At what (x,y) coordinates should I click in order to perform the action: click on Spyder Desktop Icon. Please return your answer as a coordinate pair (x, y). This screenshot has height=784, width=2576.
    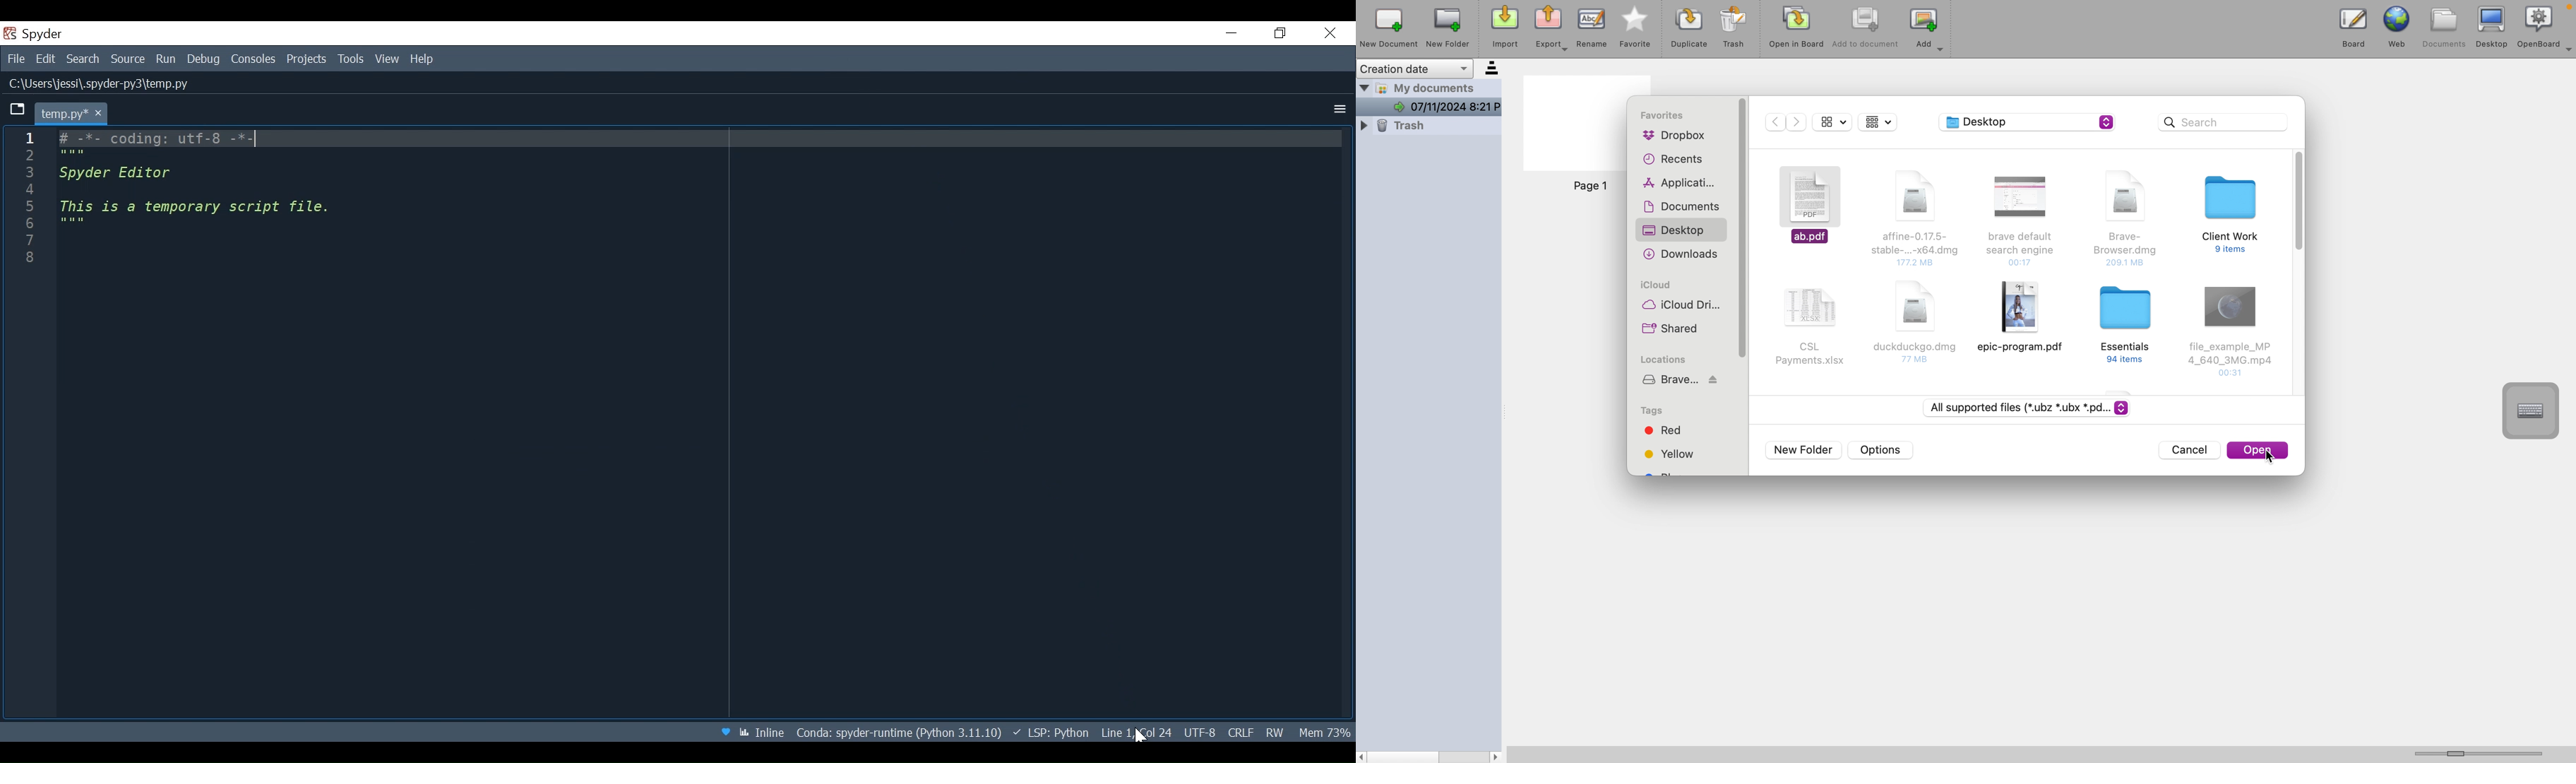
    Looking at the image, I should click on (34, 32).